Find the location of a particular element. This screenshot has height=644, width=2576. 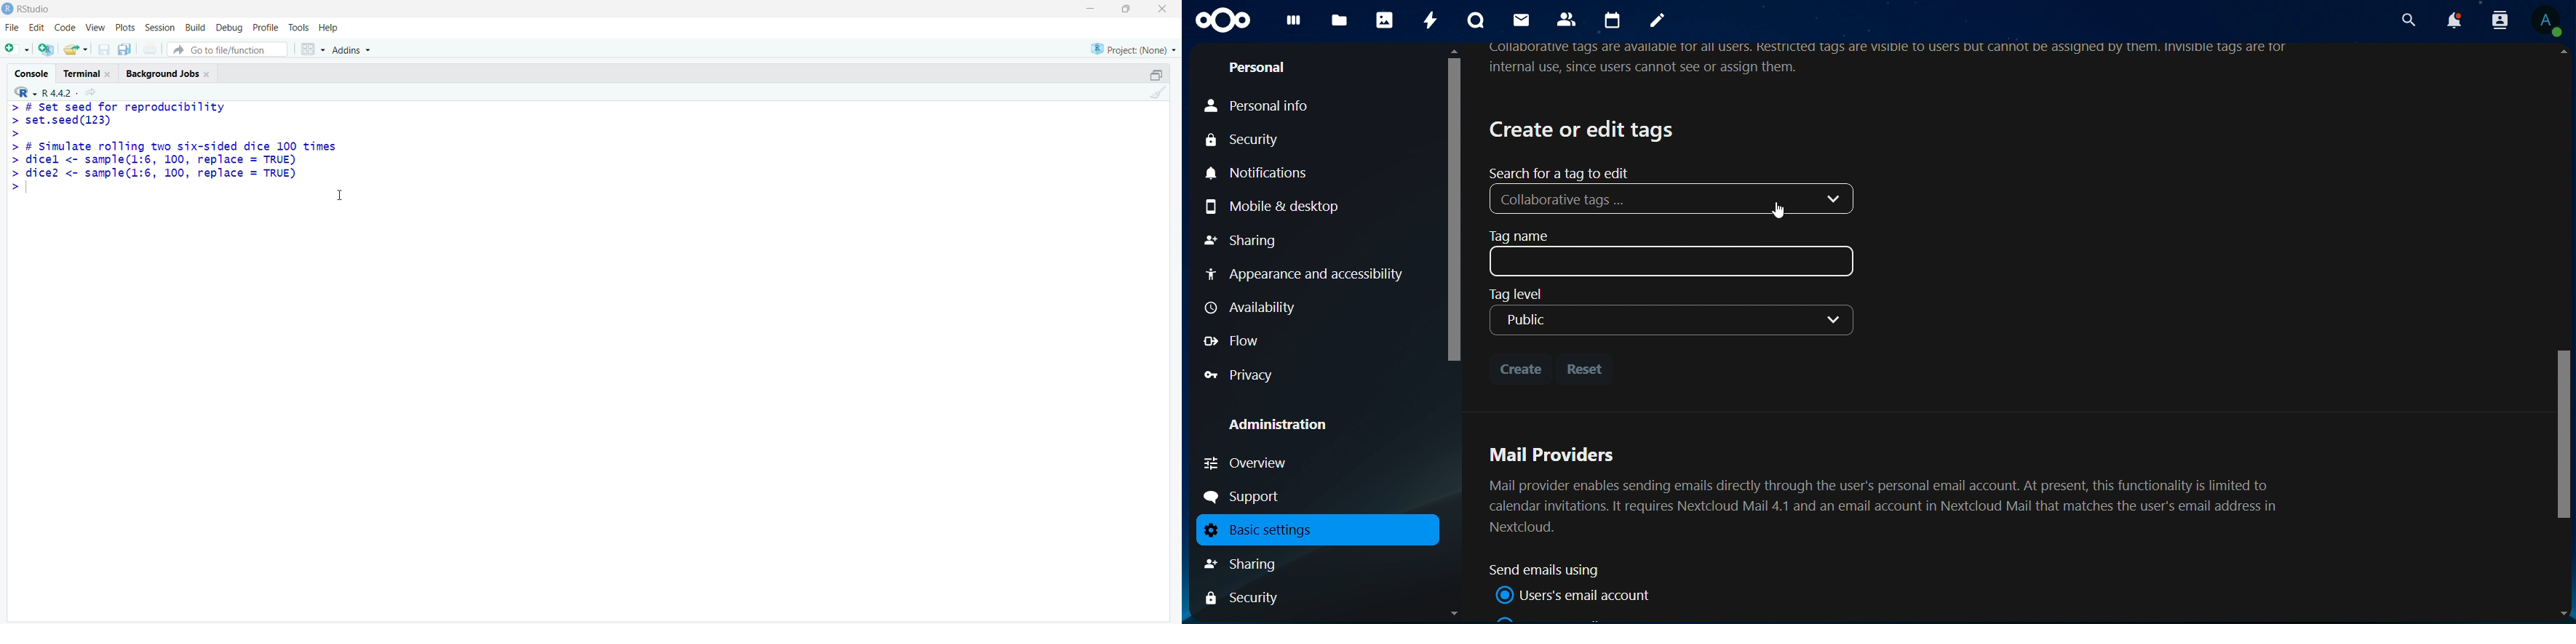

mail is located at coordinates (1520, 20).